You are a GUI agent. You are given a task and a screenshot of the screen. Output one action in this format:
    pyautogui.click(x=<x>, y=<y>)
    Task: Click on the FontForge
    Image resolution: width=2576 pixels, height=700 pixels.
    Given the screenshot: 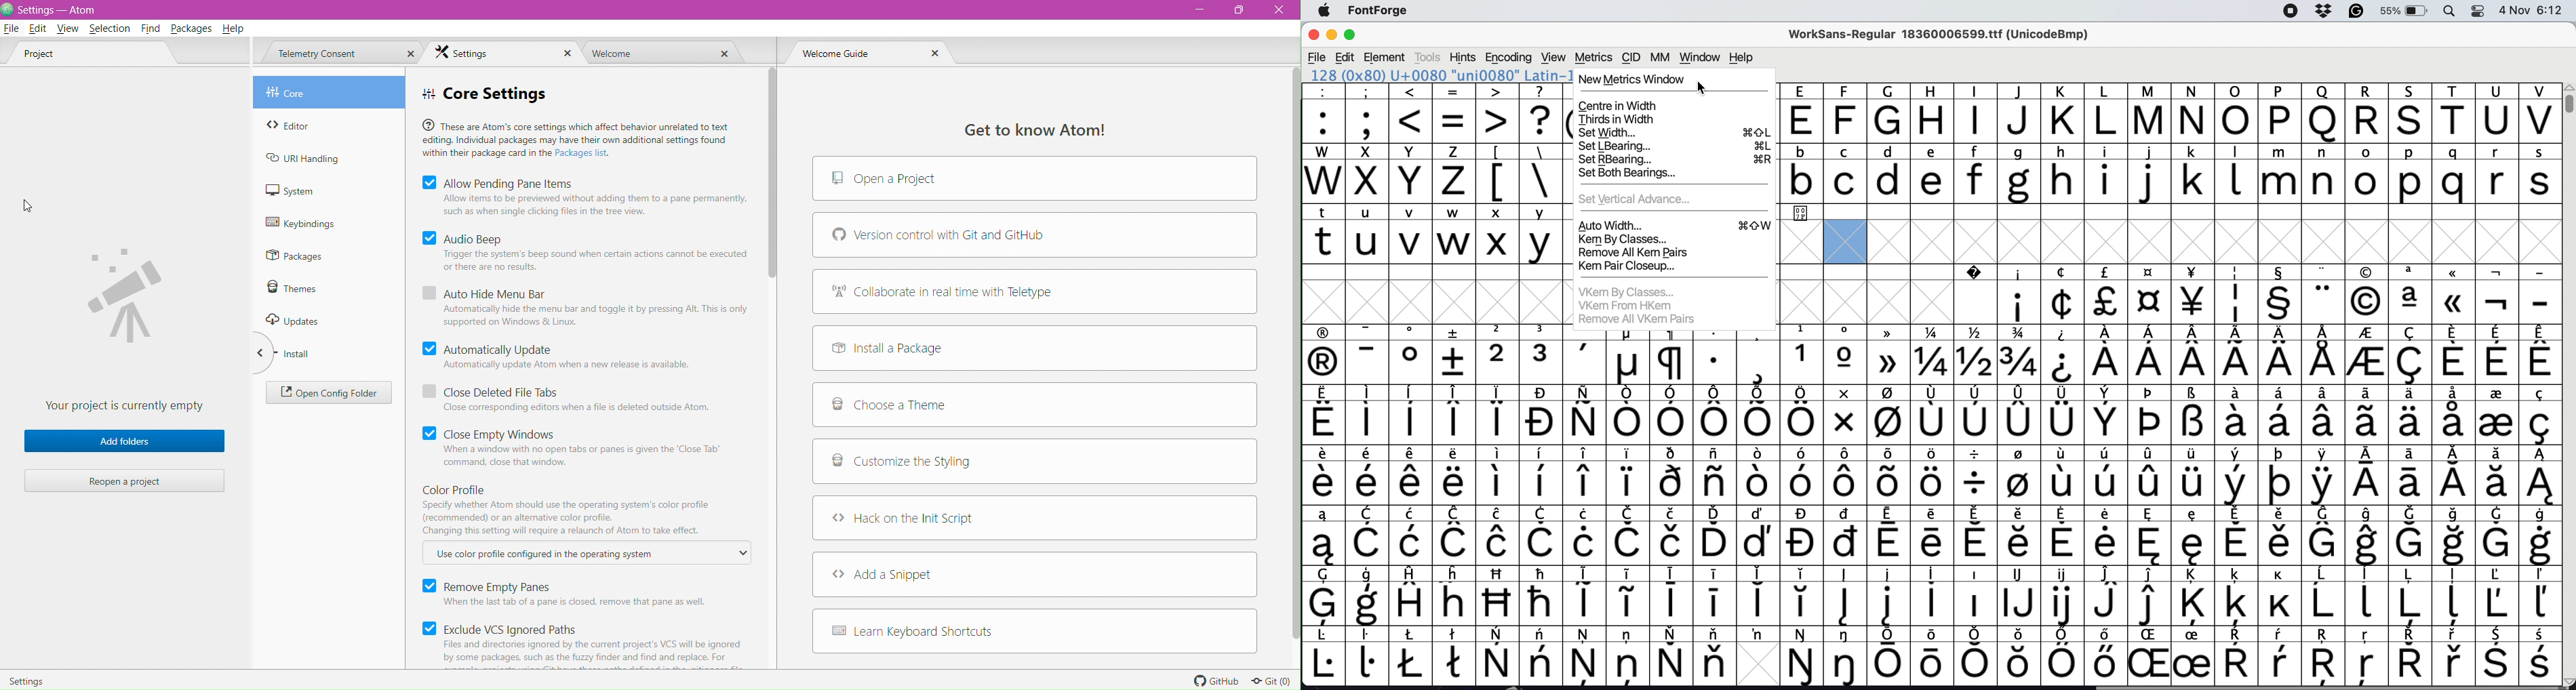 What is the action you would take?
    pyautogui.click(x=1380, y=12)
    